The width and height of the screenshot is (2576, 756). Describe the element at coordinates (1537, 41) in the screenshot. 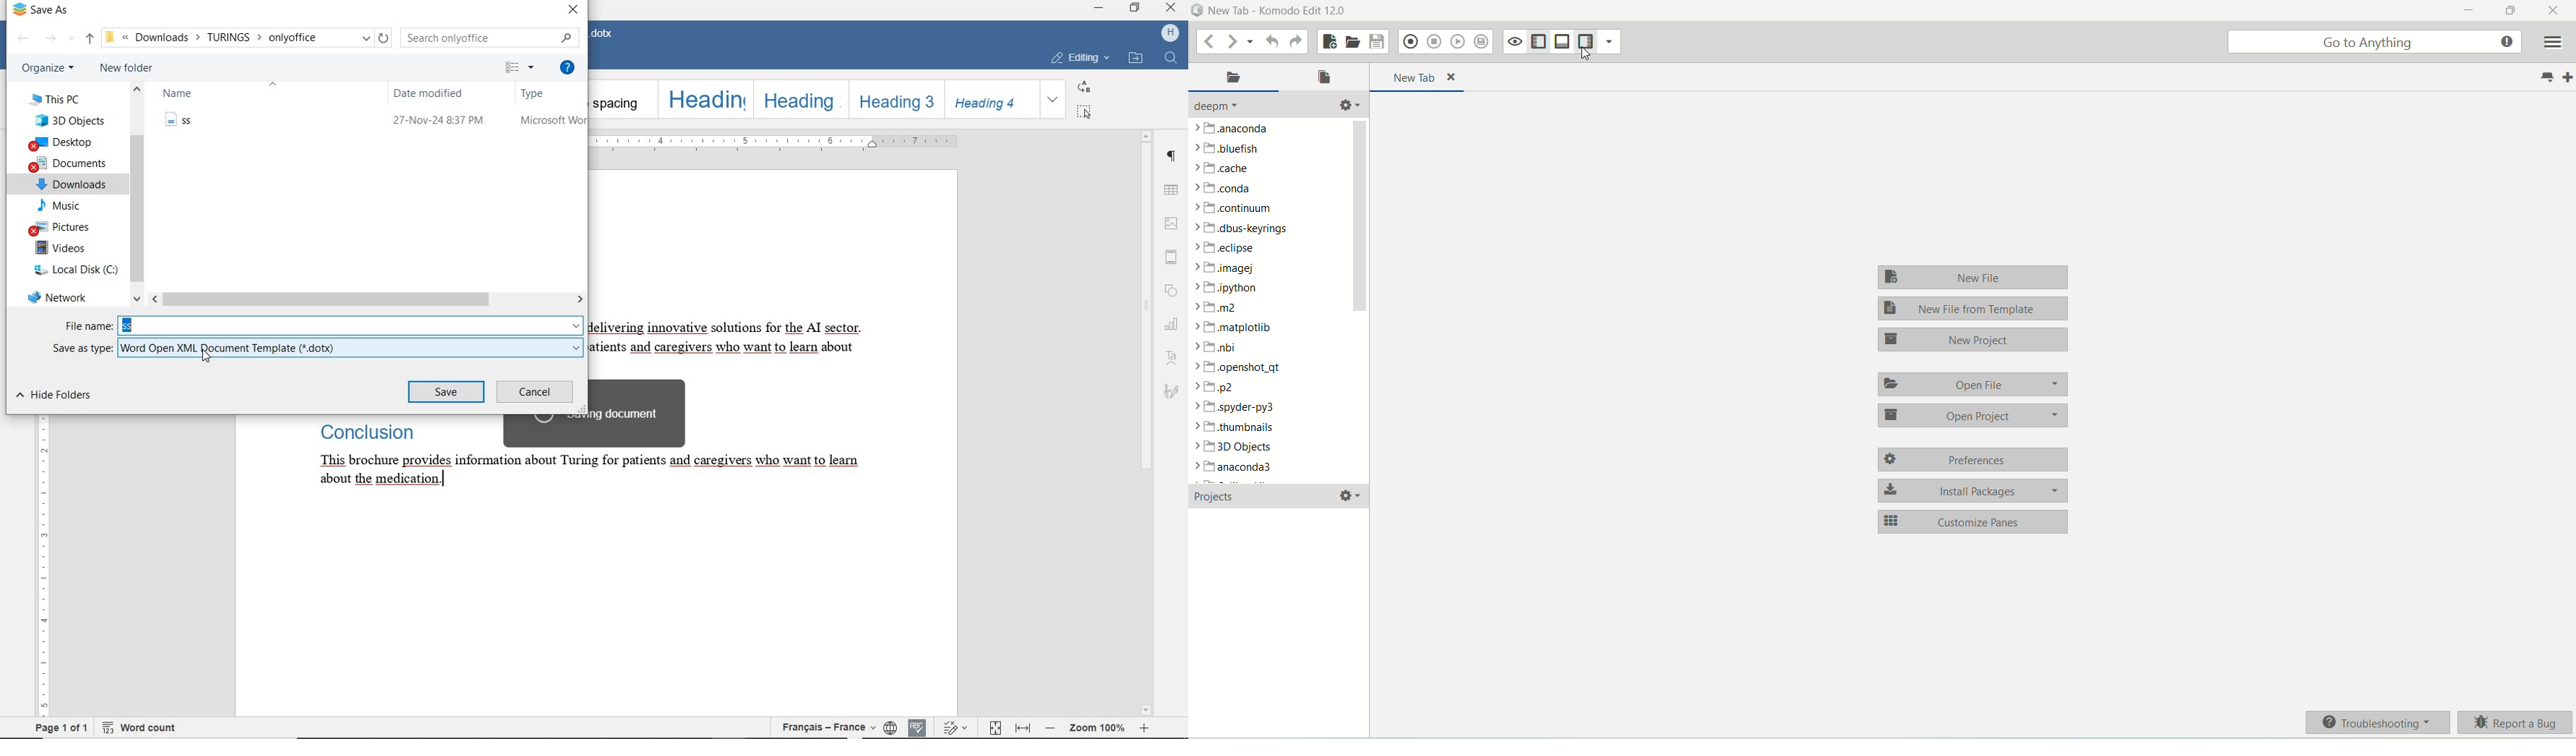

I see `show/hide left pane` at that location.